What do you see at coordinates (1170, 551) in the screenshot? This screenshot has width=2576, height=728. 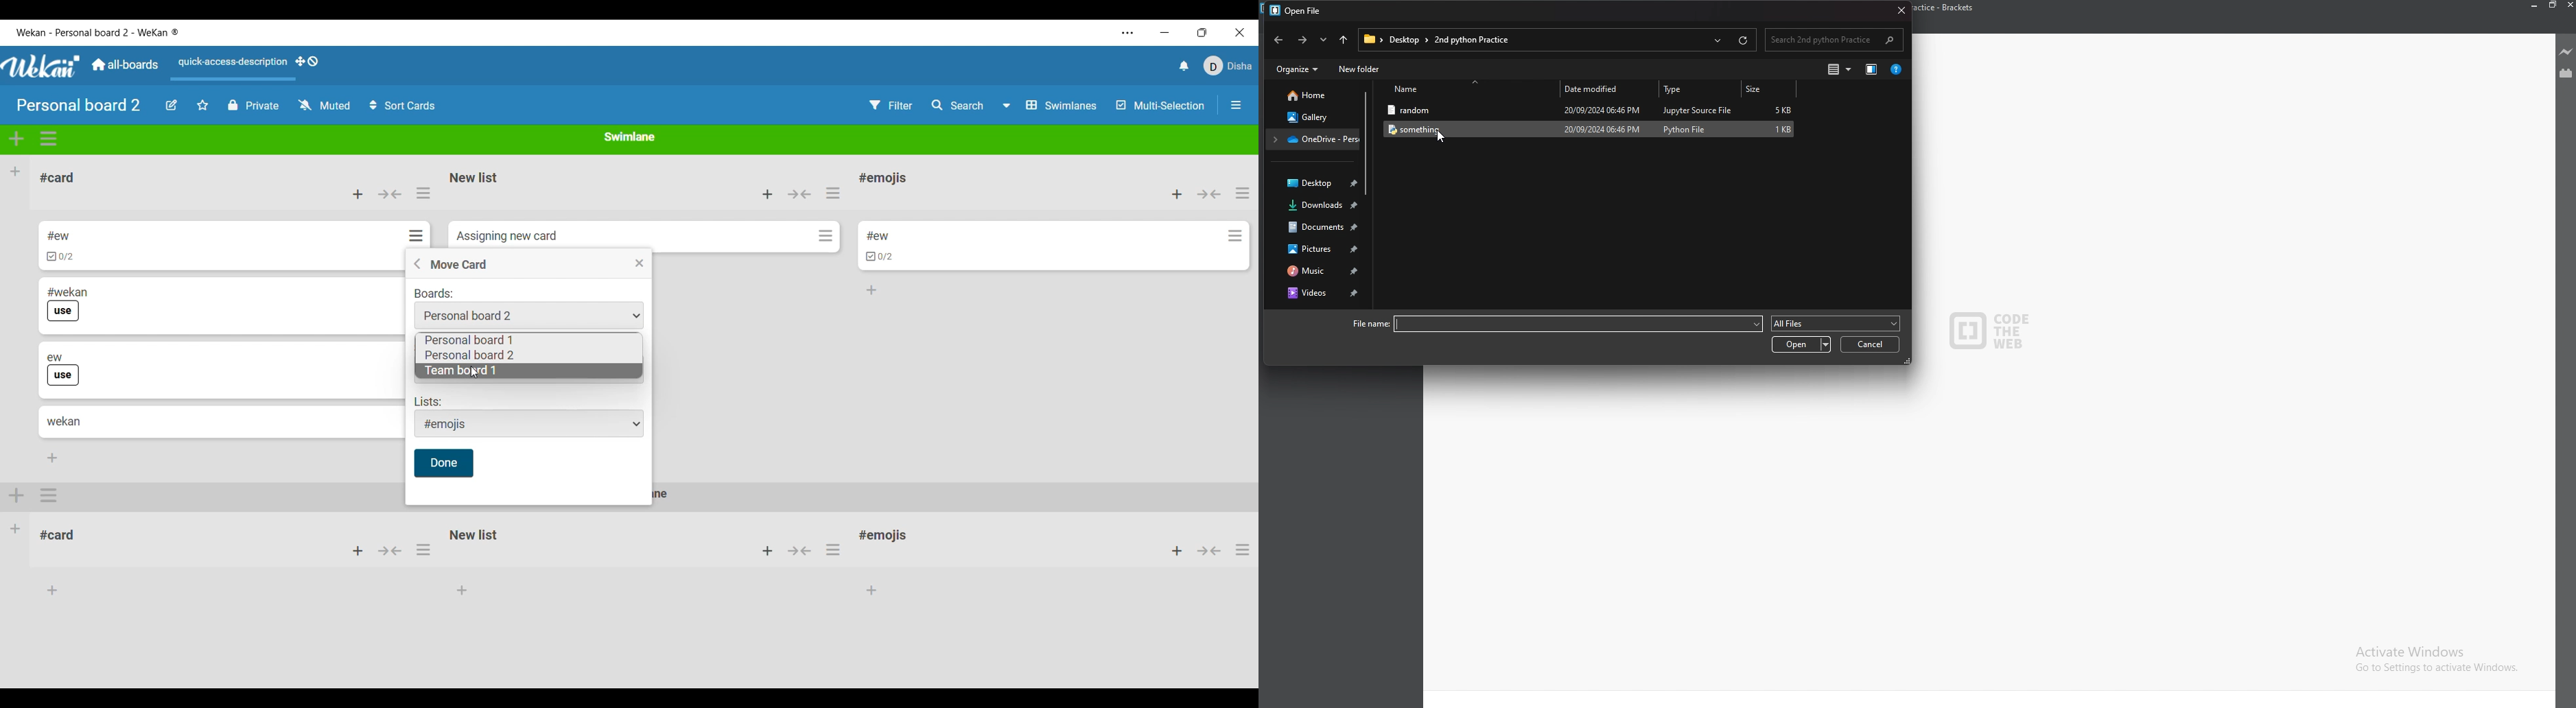 I see `add` at bounding box center [1170, 551].